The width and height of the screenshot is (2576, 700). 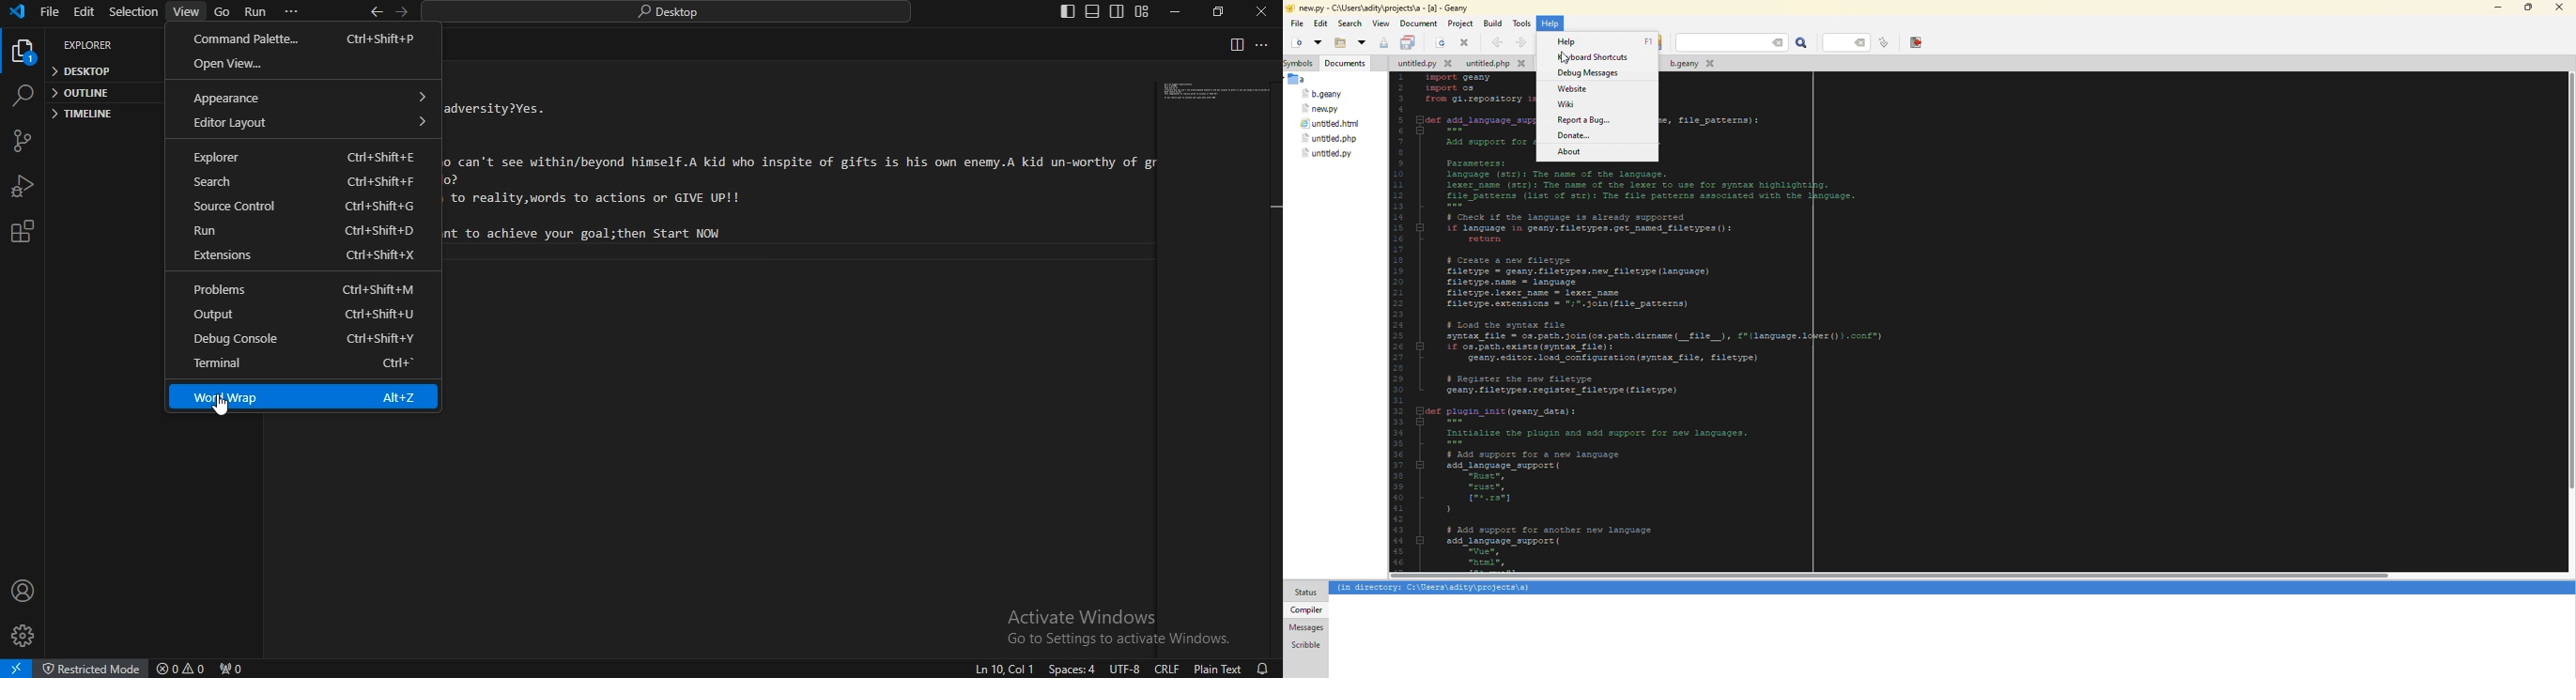 What do you see at coordinates (303, 64) in the screenshot?
I see `open view` at bounding box center [303, 64].